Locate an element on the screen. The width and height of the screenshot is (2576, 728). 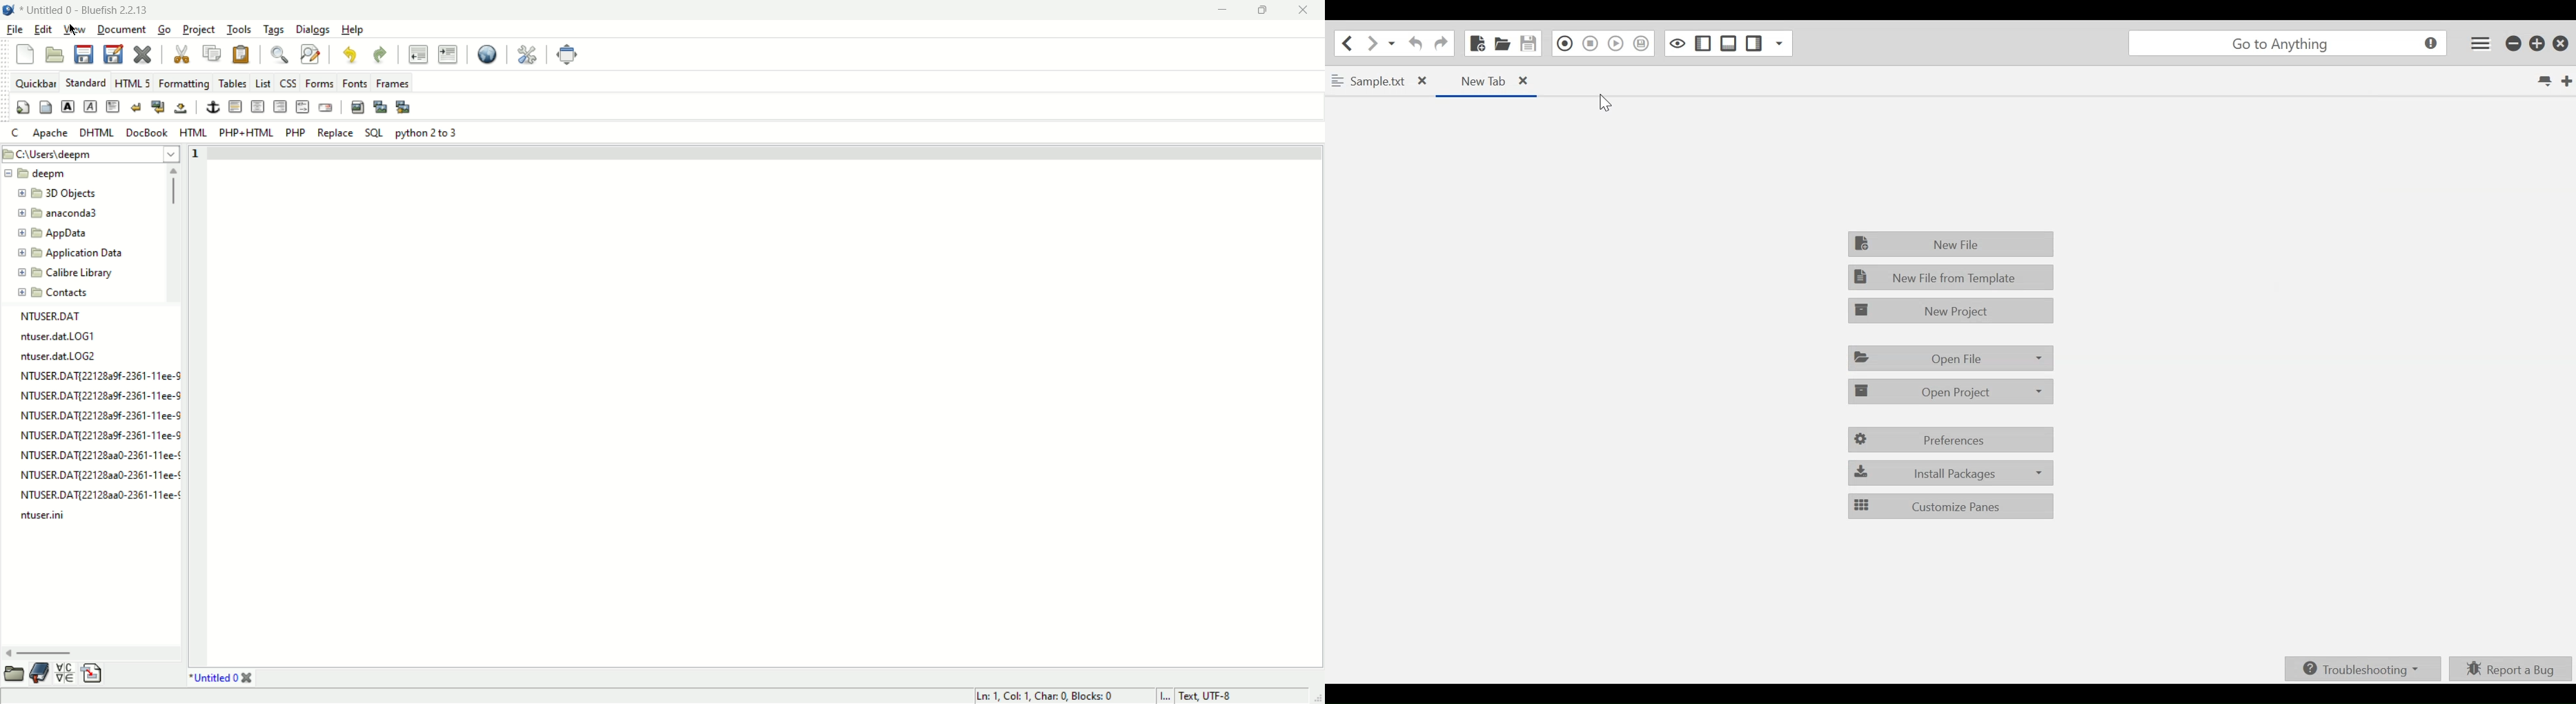
save current file is located at coordinates (83, 55).